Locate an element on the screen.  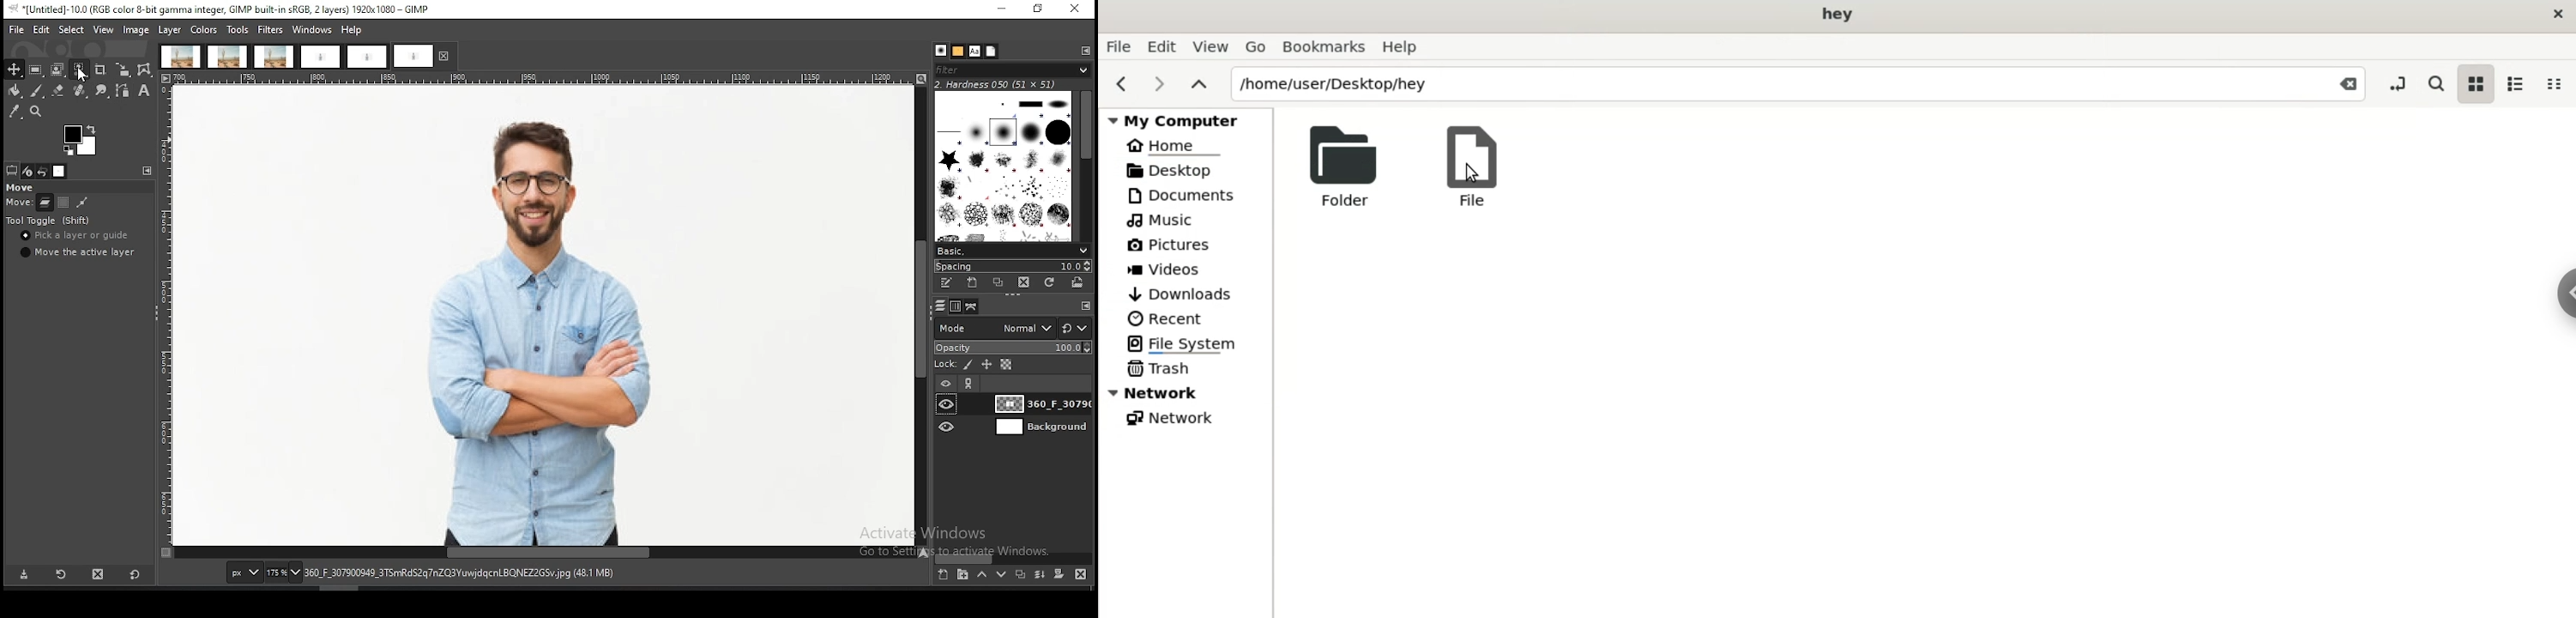
create a new layer group is located at coordinates (962, 573).